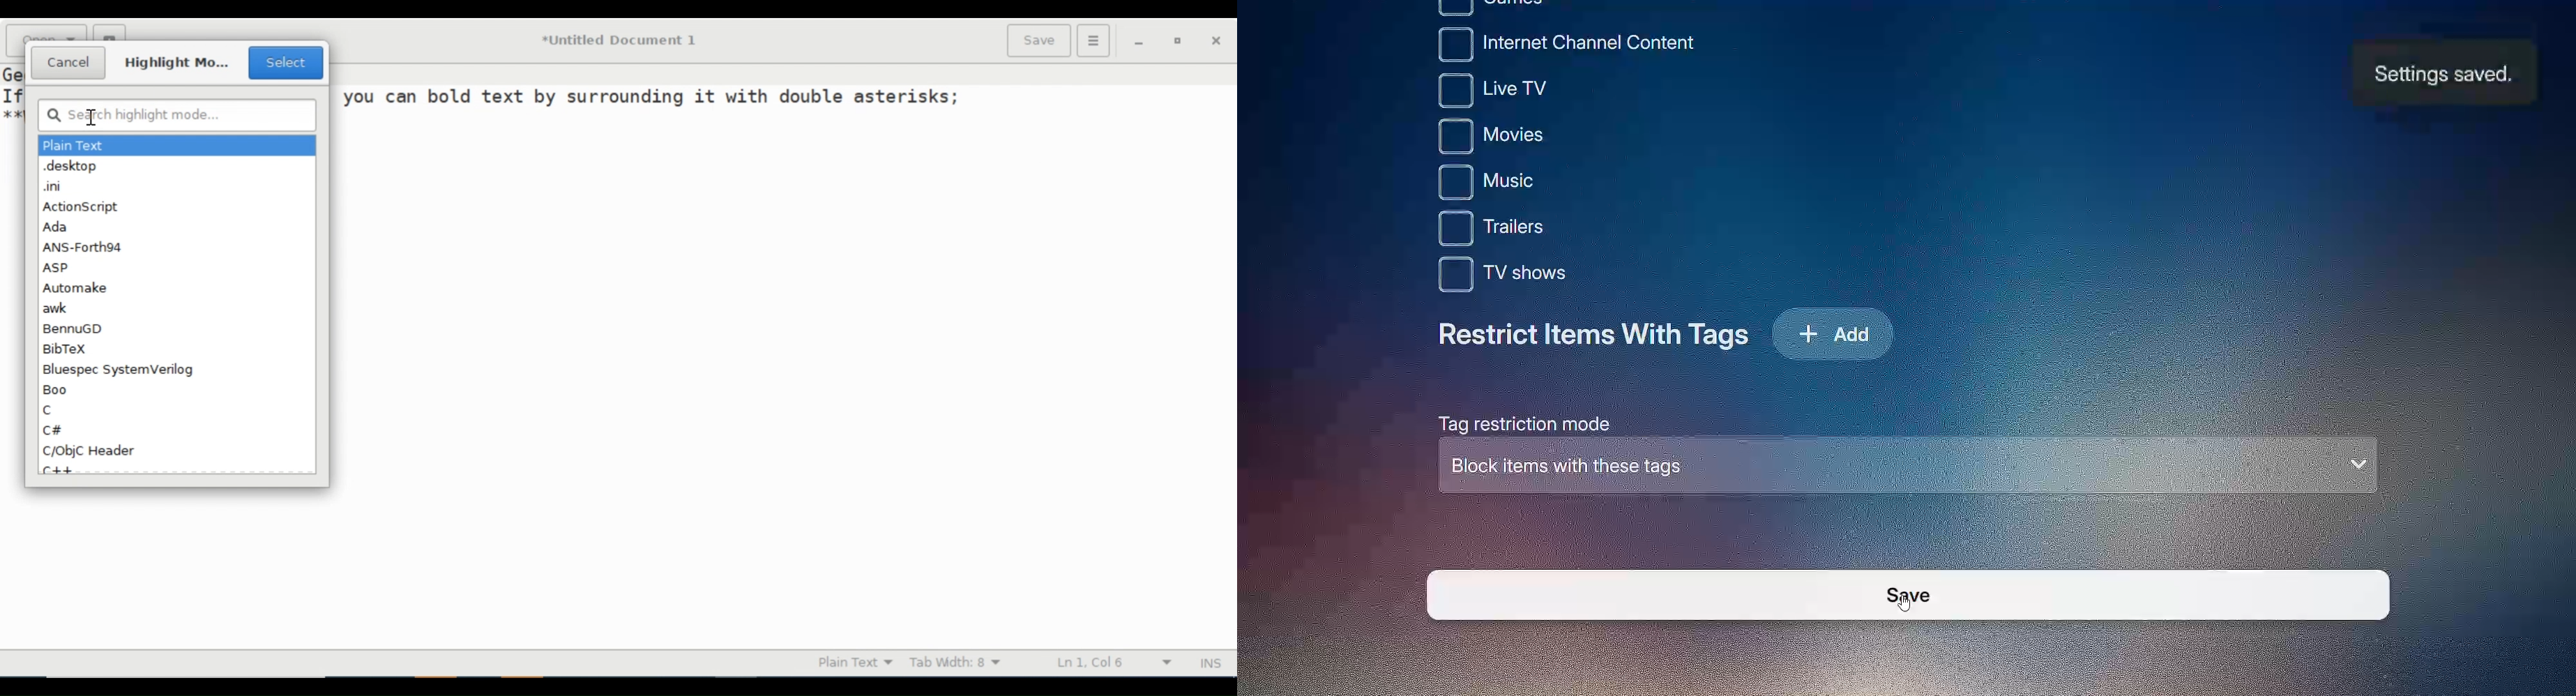  I want to click on C/ObjC Header, so click(90, 451).